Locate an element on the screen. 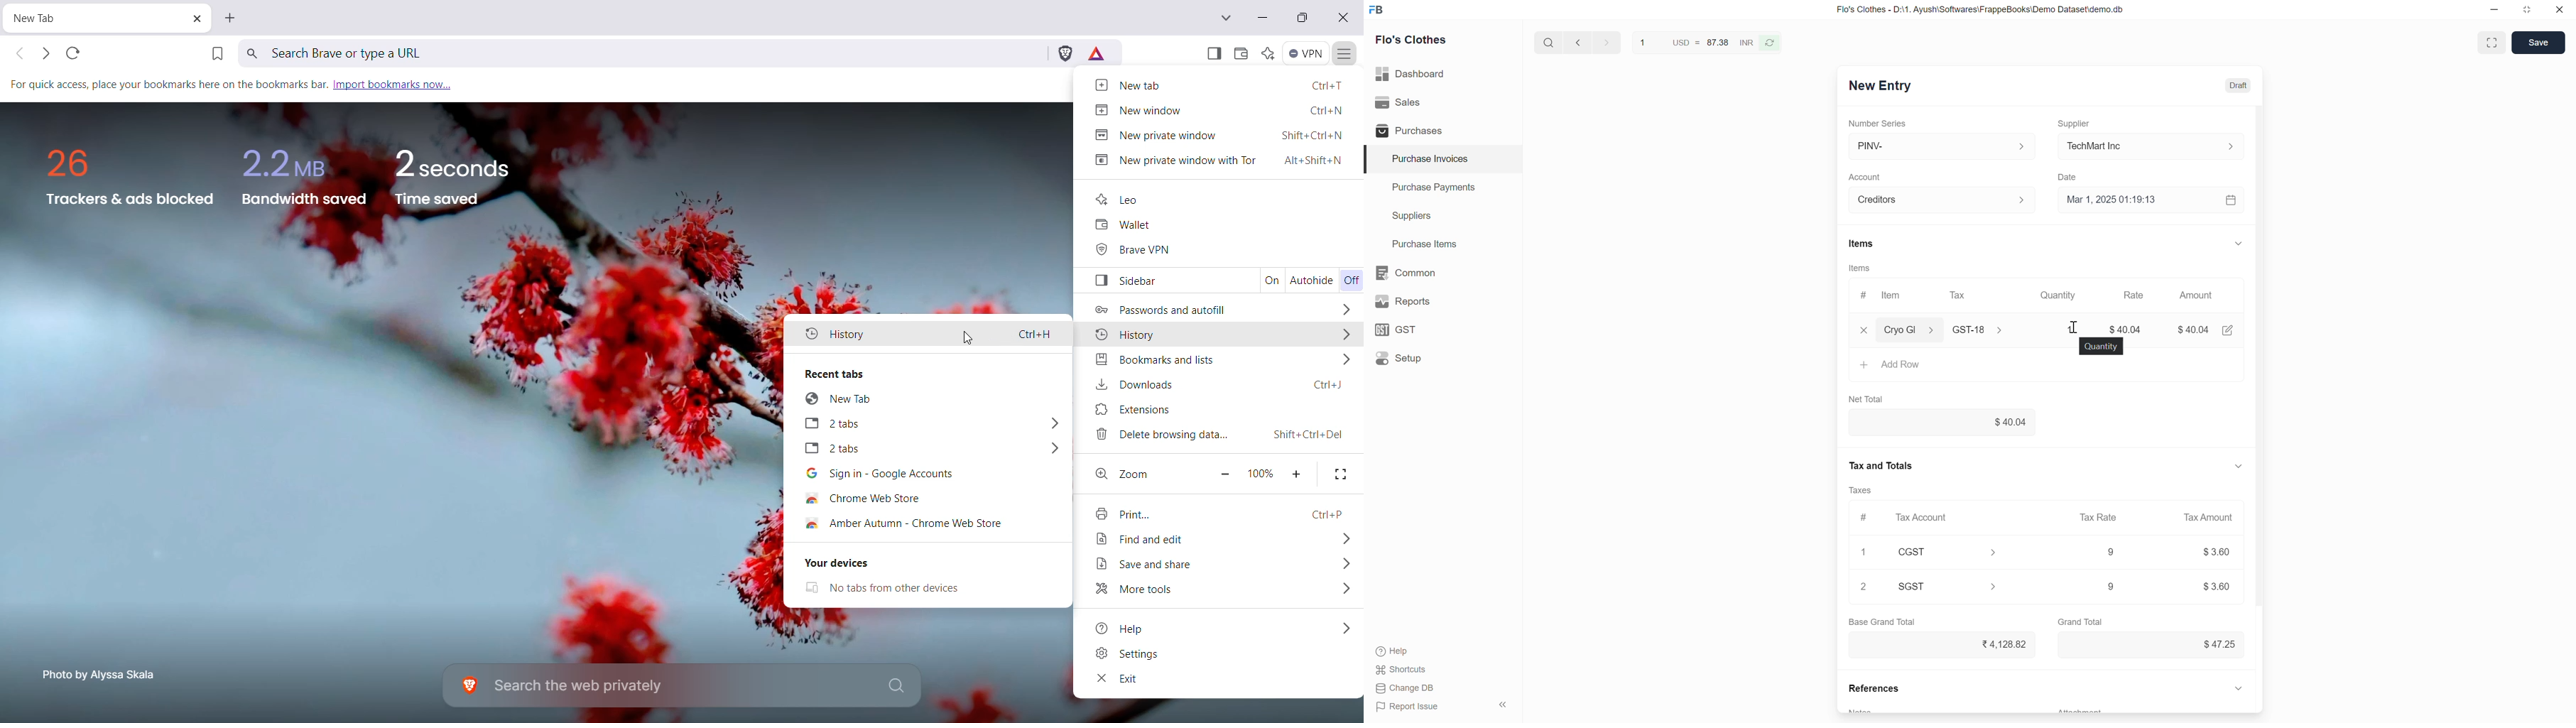 The image size is (2576, 728). Save is located at coordinates (2538, 42).